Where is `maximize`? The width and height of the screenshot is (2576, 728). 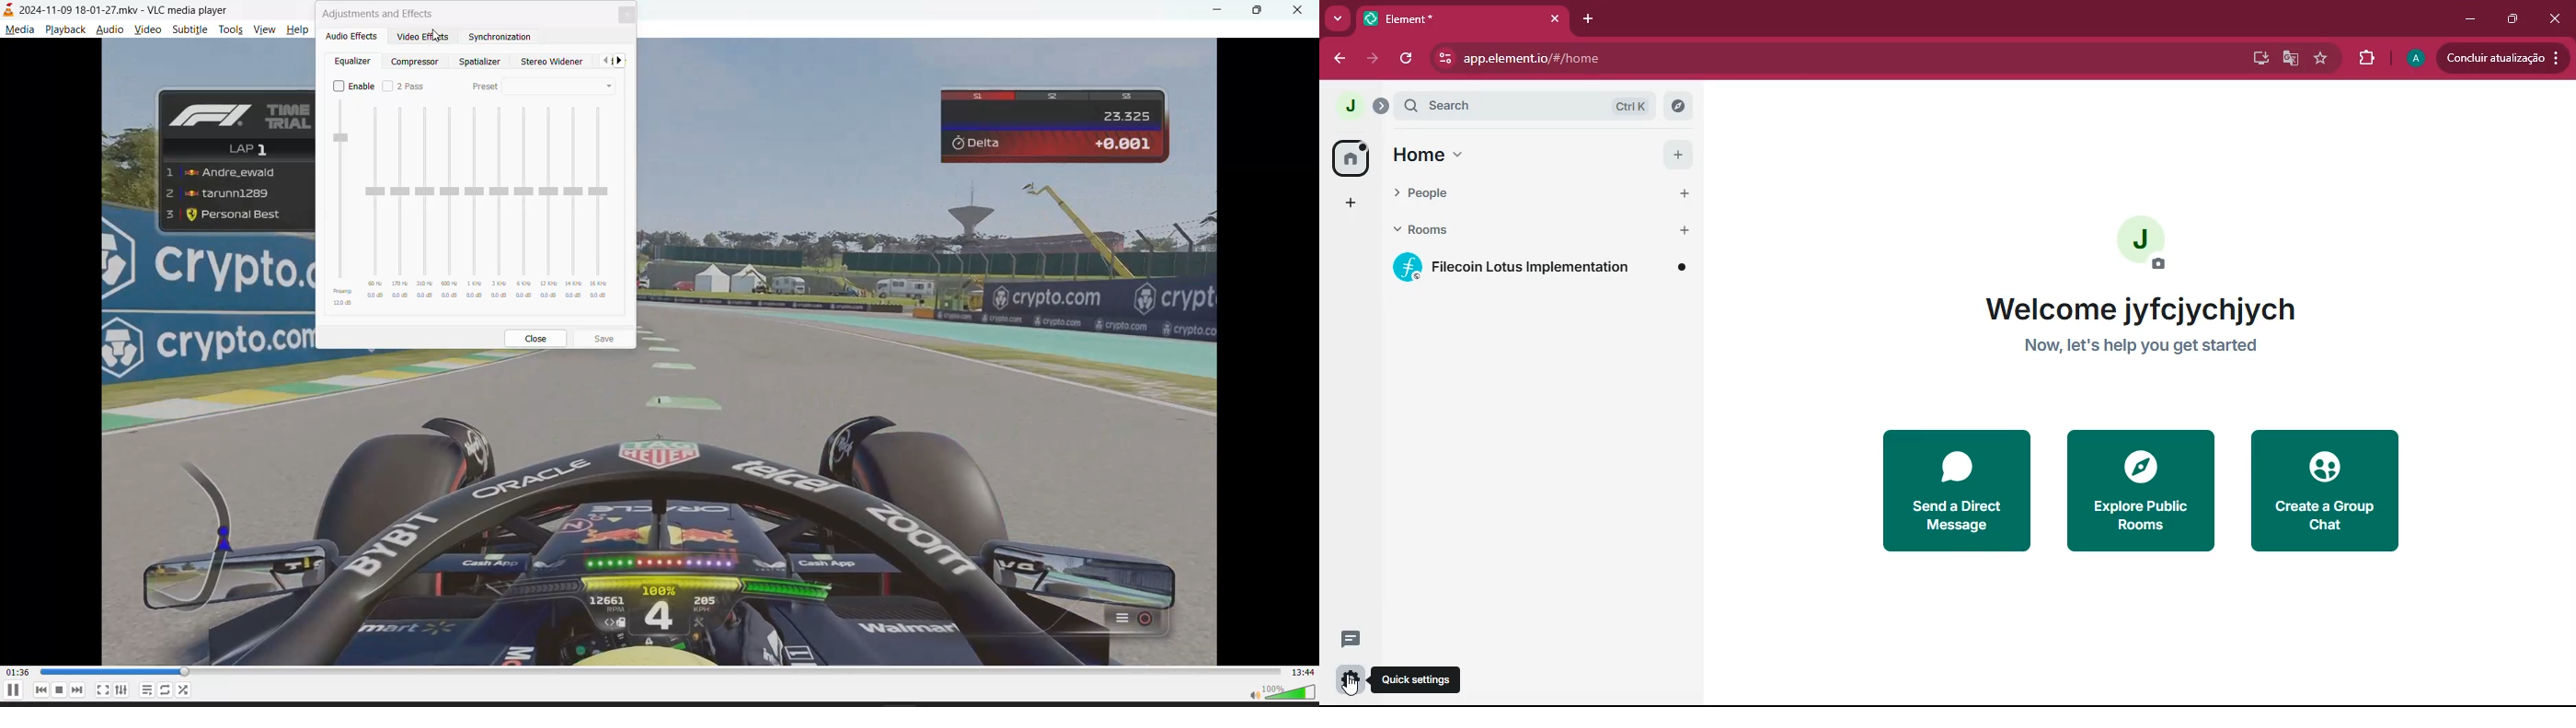 maximize is located at coordinates (2511, 18).